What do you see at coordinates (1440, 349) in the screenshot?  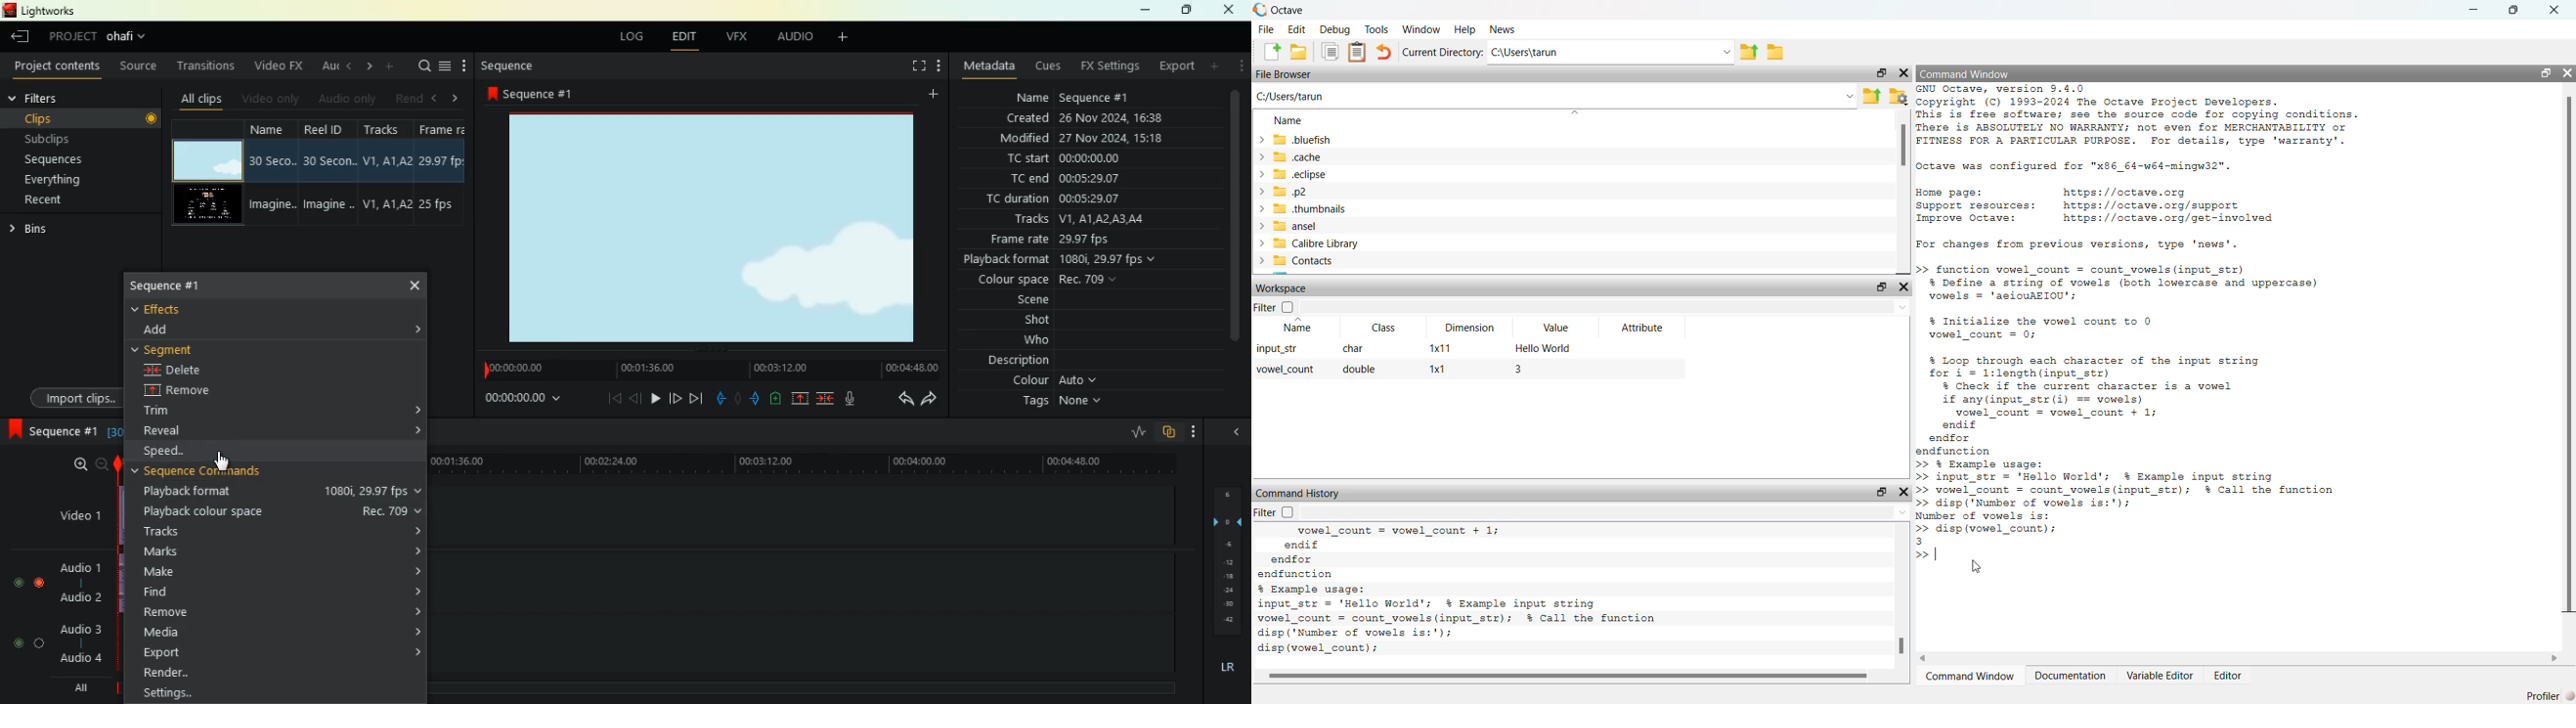 I see `1x11` at bounding box center [1440, 349].